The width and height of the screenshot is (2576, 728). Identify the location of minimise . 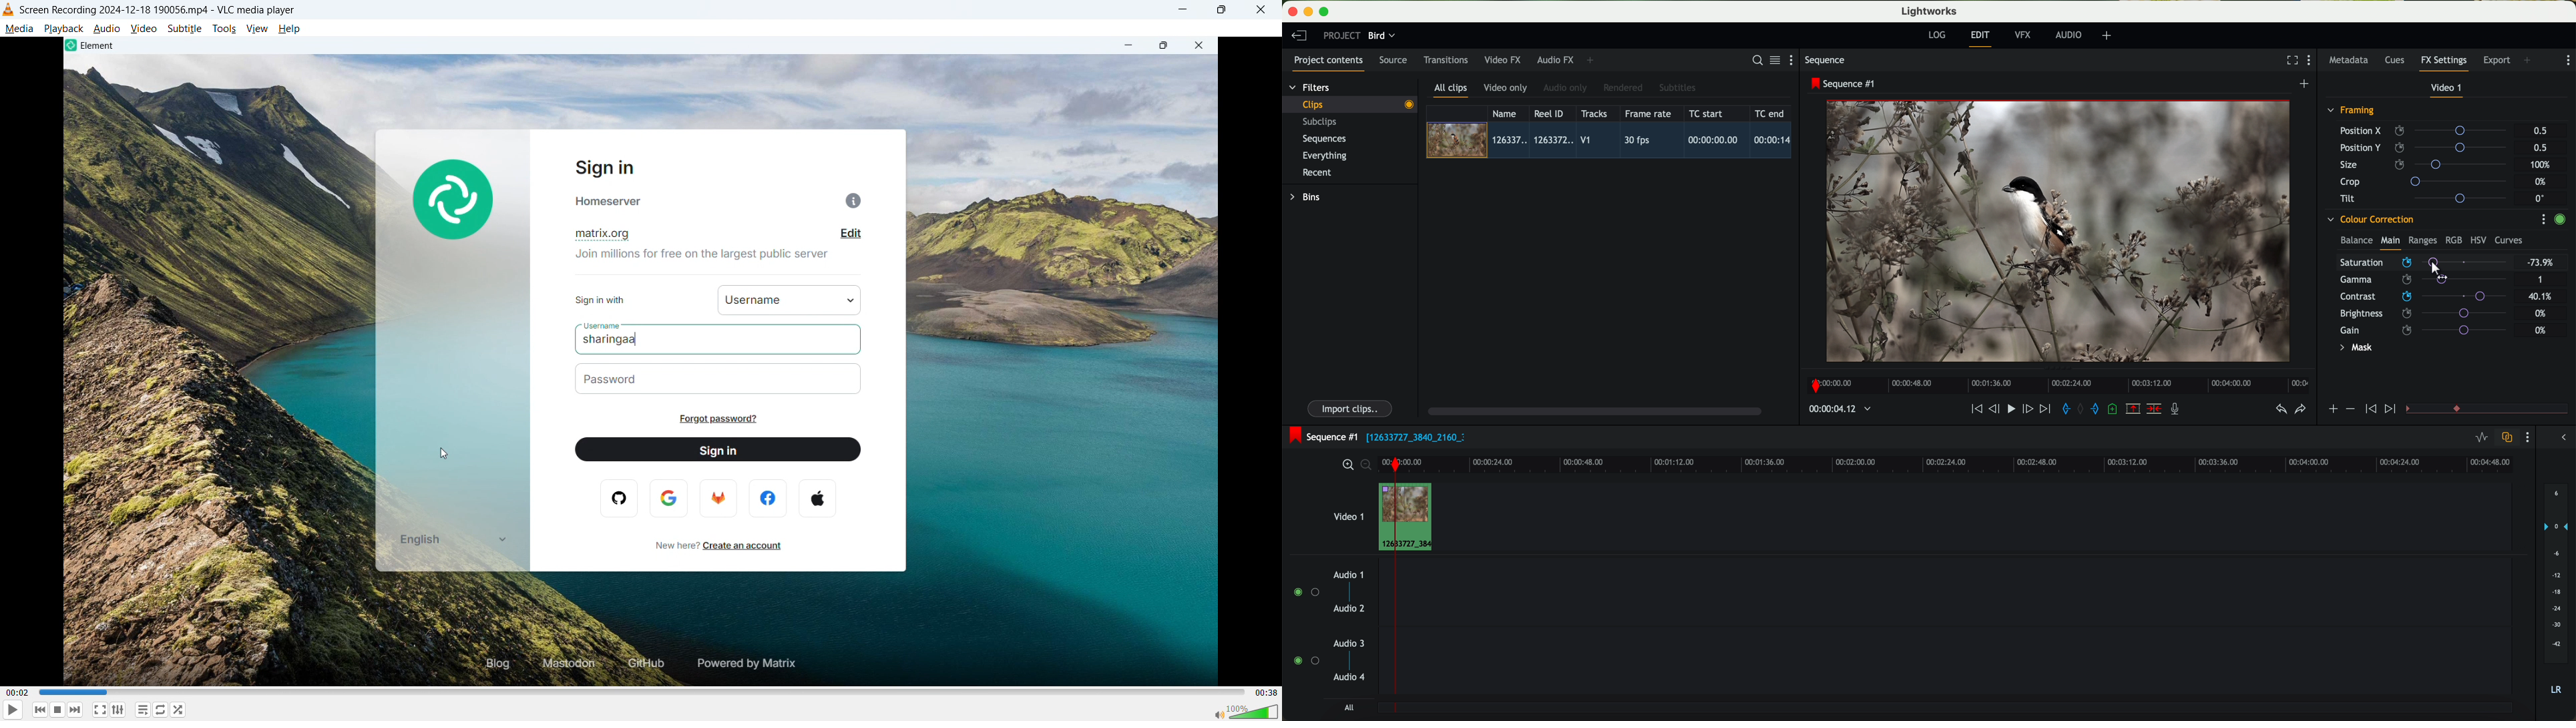
(1185, 11).